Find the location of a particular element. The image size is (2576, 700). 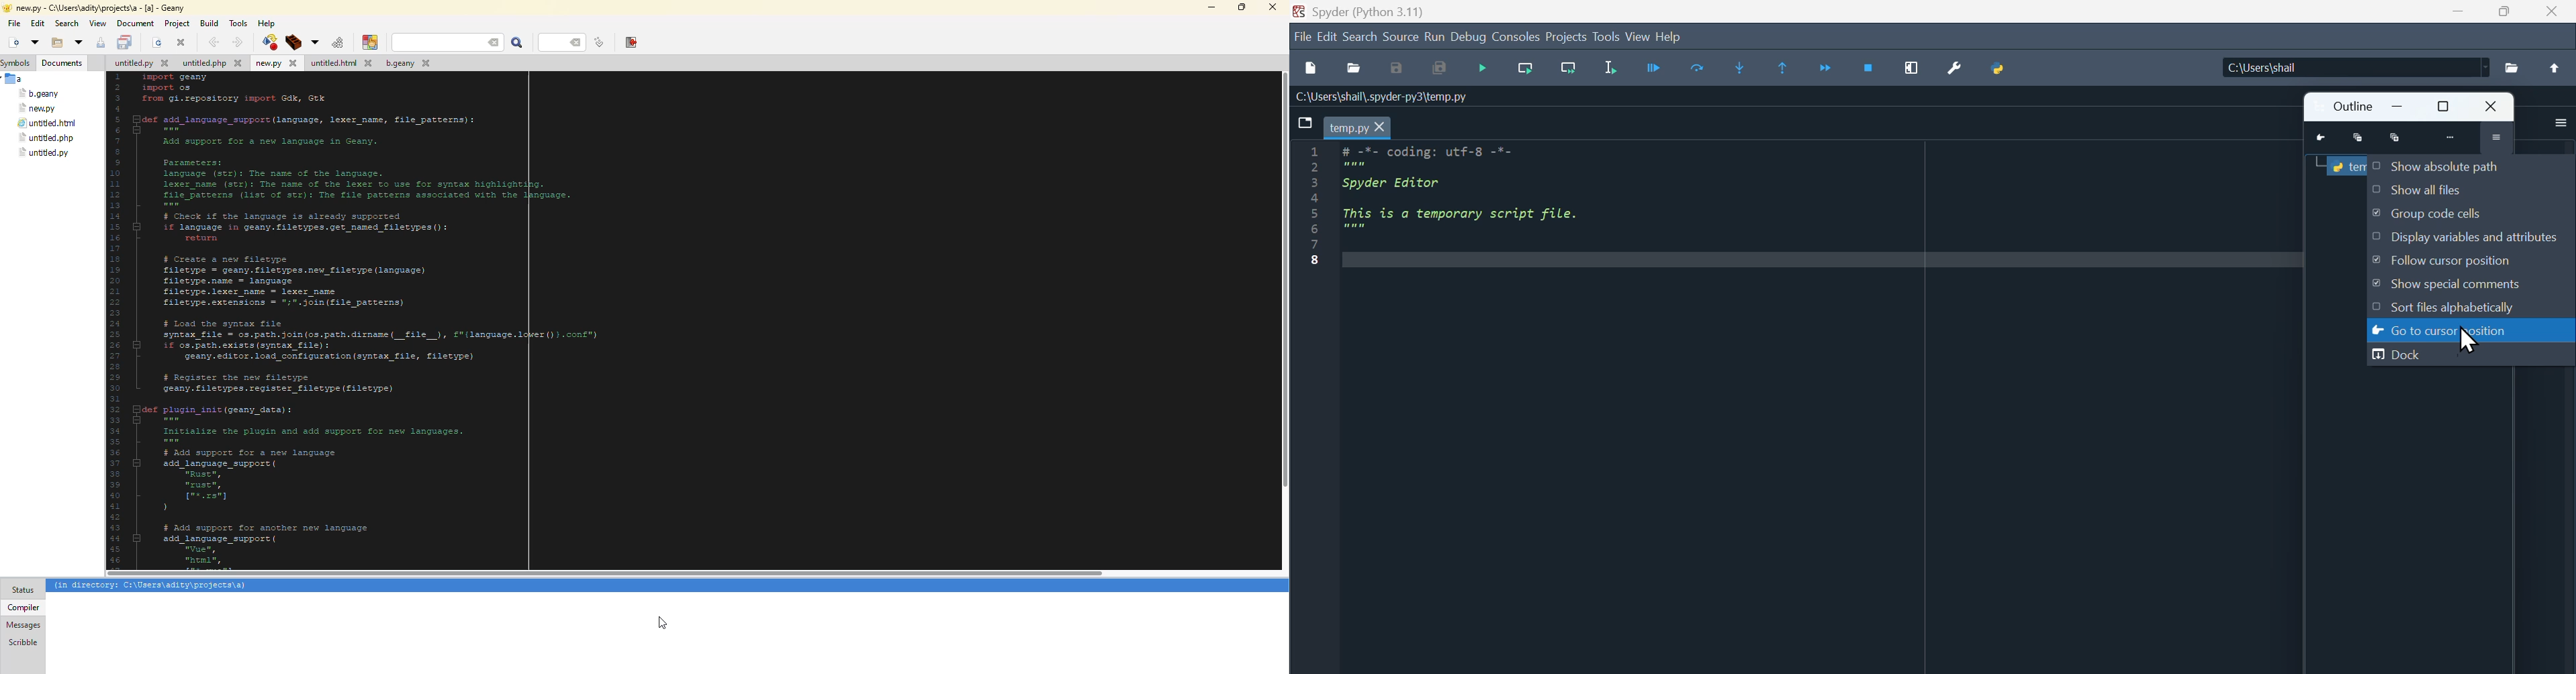

Python path manager is located at coordinates (2000, 68).